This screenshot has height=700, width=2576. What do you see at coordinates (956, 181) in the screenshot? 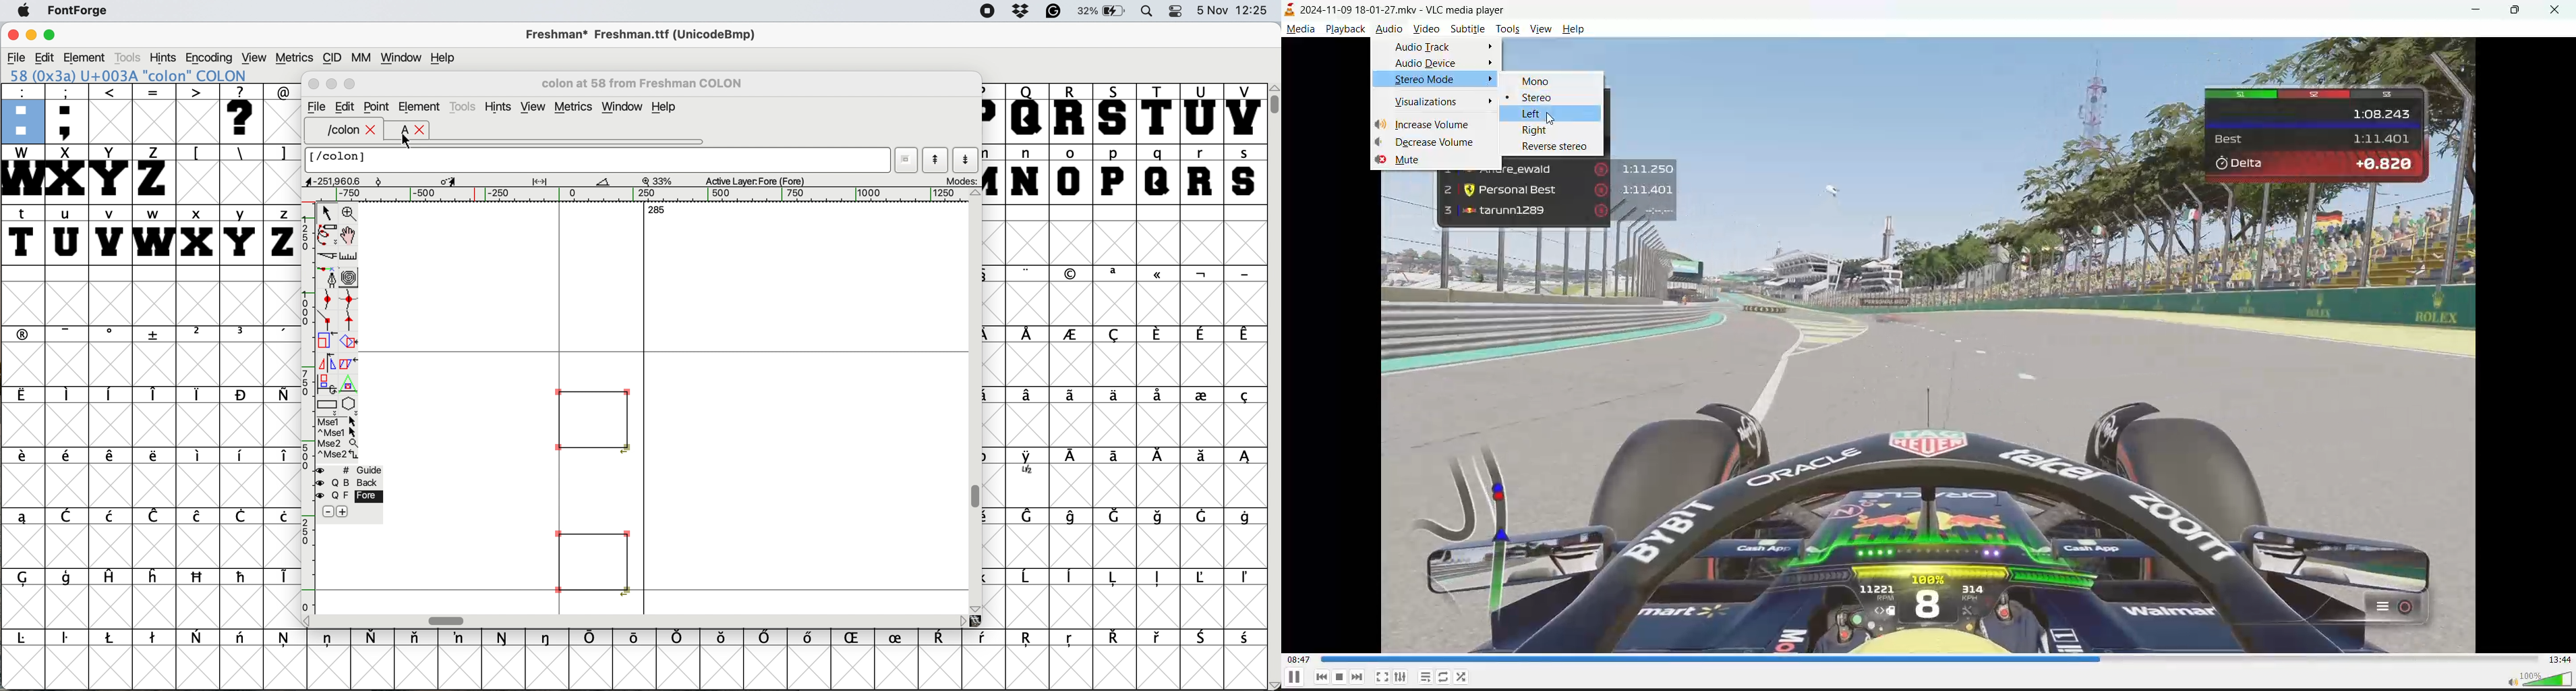
I see `modes` at bounding box center [956, 181].